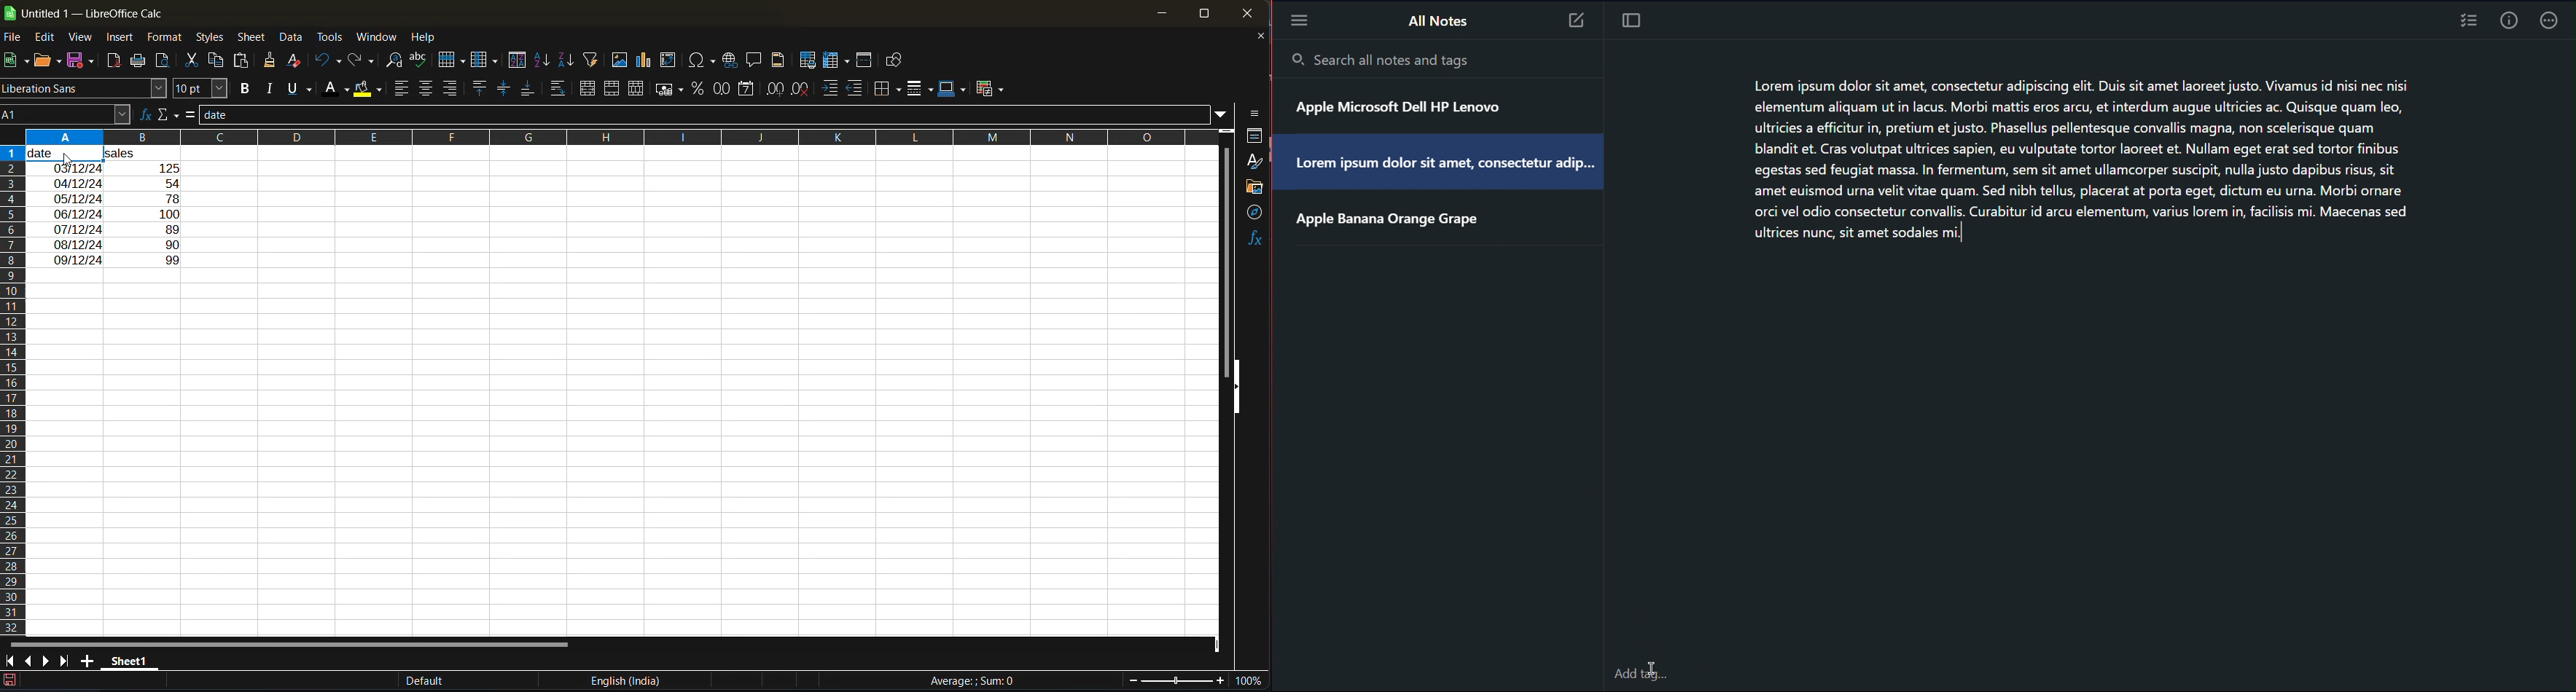 This screenshot has height=700, width=2576. What do you see at coordinates (1441, 168) in the screenshot?
I see `Lorem ipsum dolor sit amet, consectetur adip...` at bounding box center [1441, 168].